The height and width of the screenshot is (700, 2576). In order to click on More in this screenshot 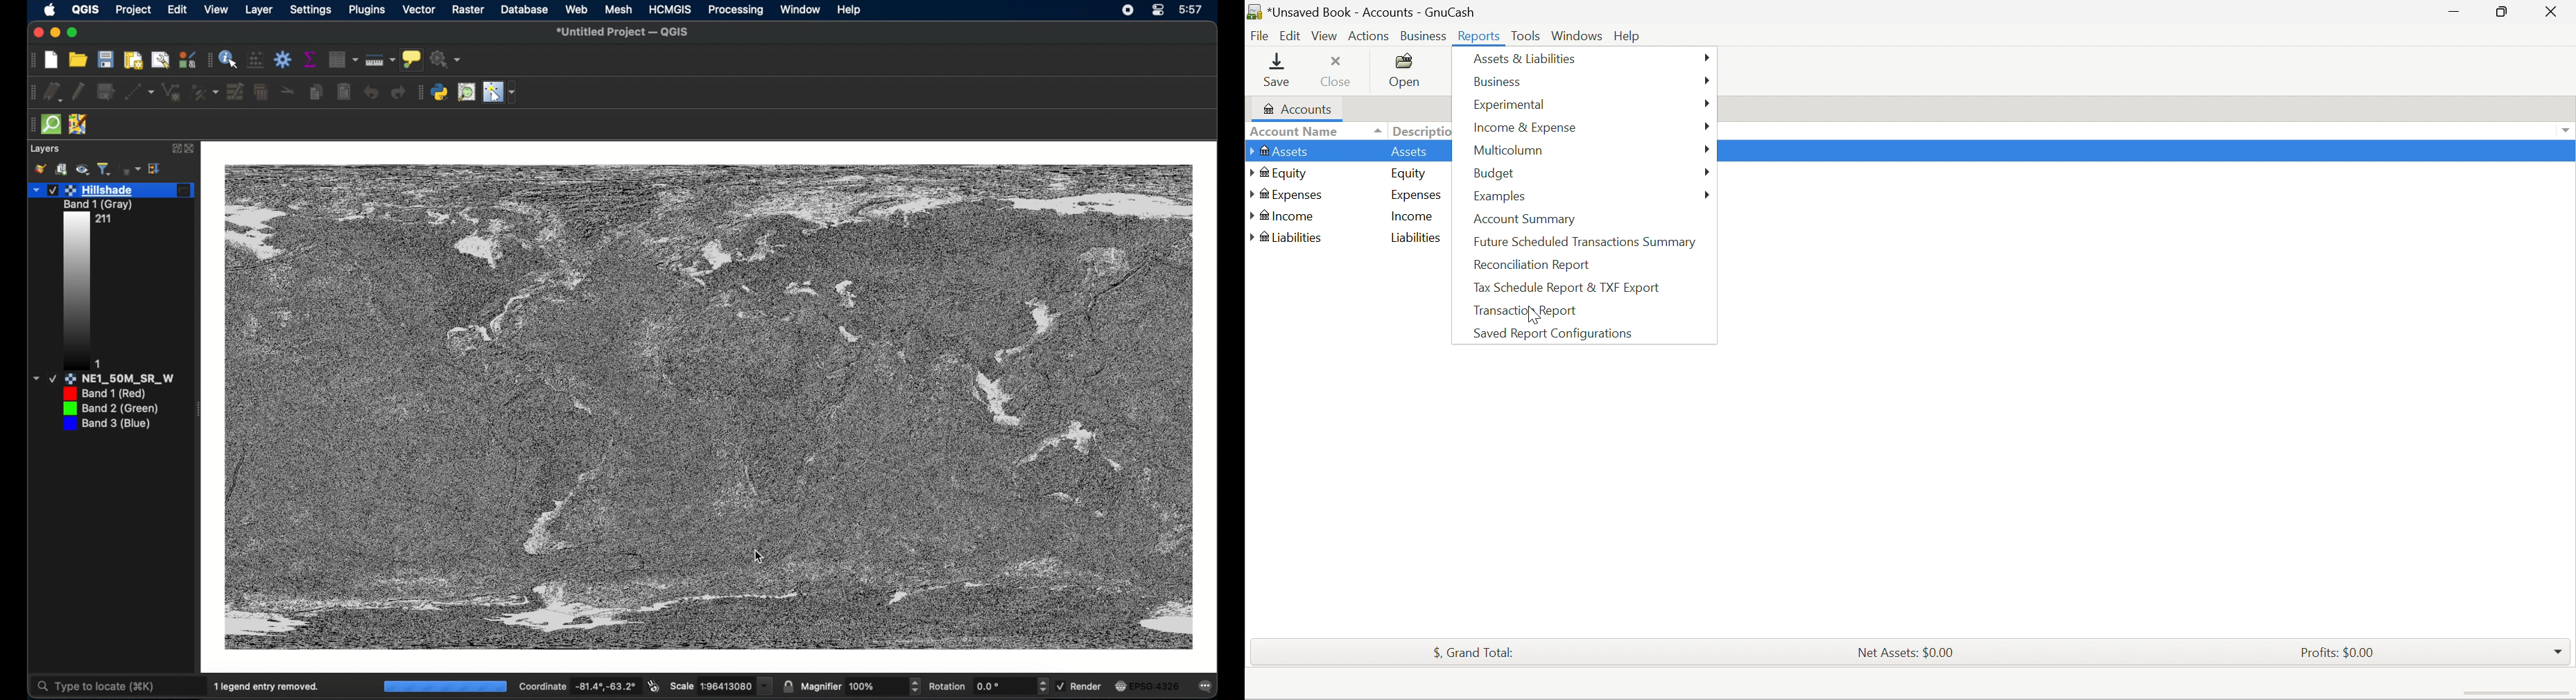, I will do `click(1709, 103)`.